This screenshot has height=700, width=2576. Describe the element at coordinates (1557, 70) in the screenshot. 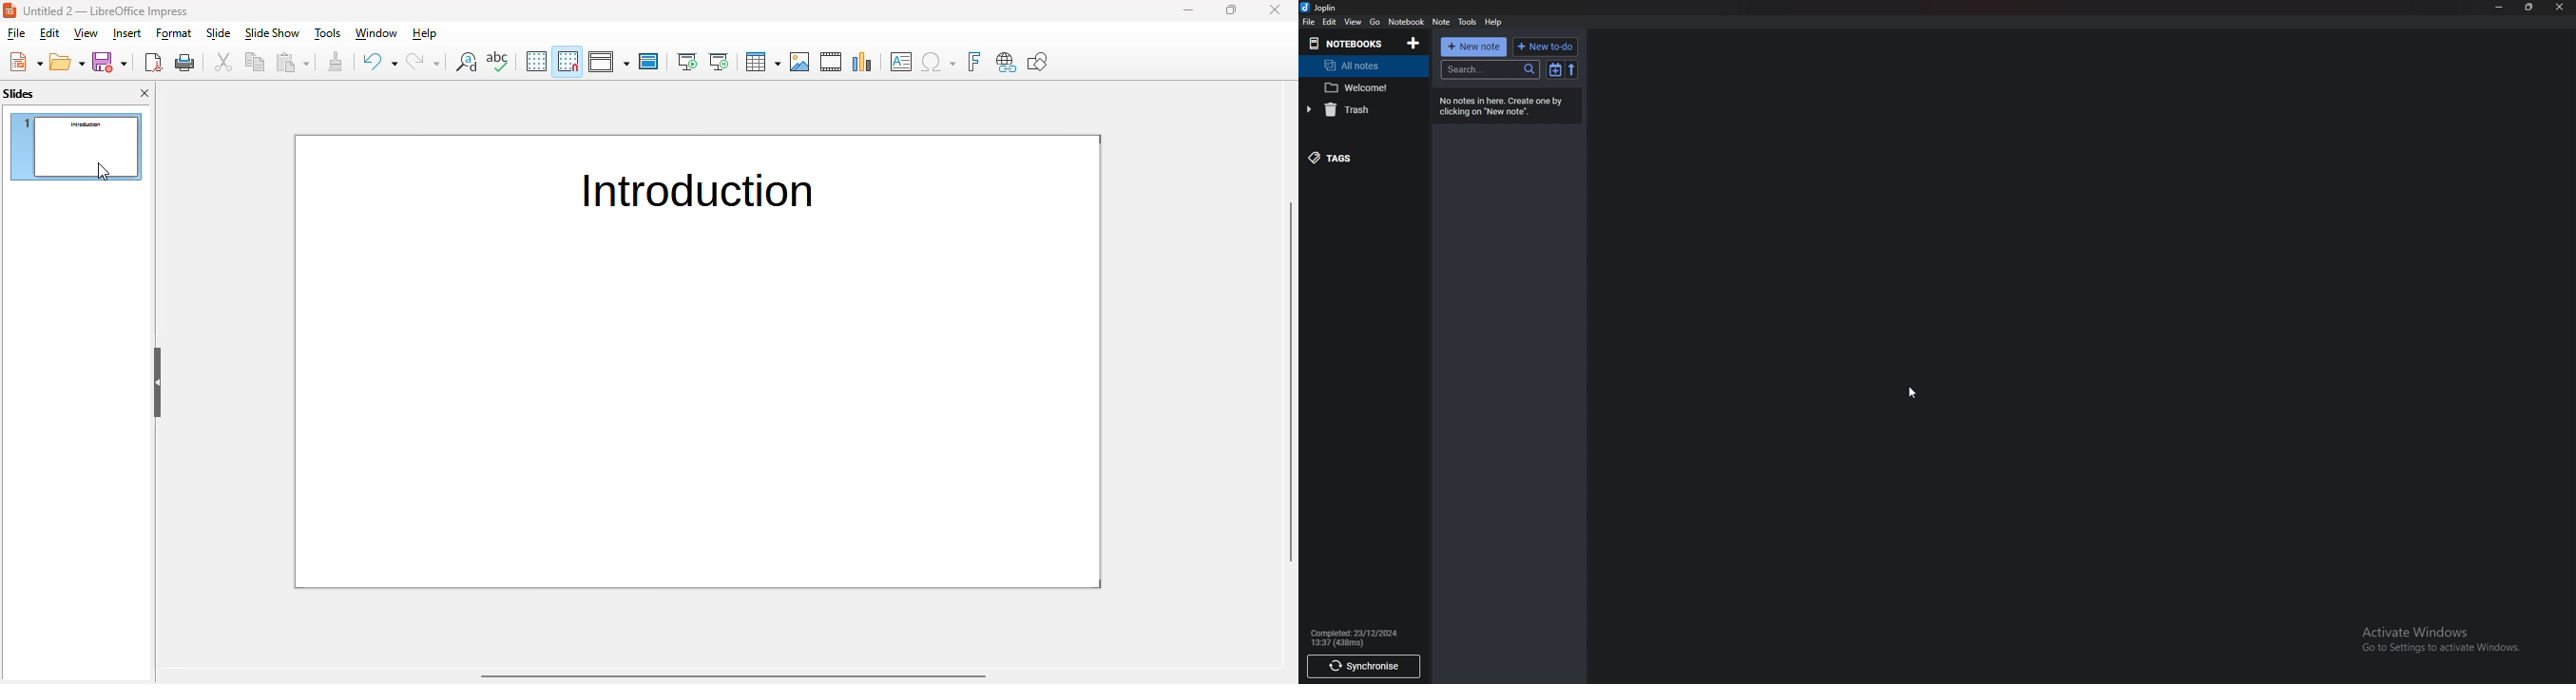

I see `Toggle sort order` at that location.